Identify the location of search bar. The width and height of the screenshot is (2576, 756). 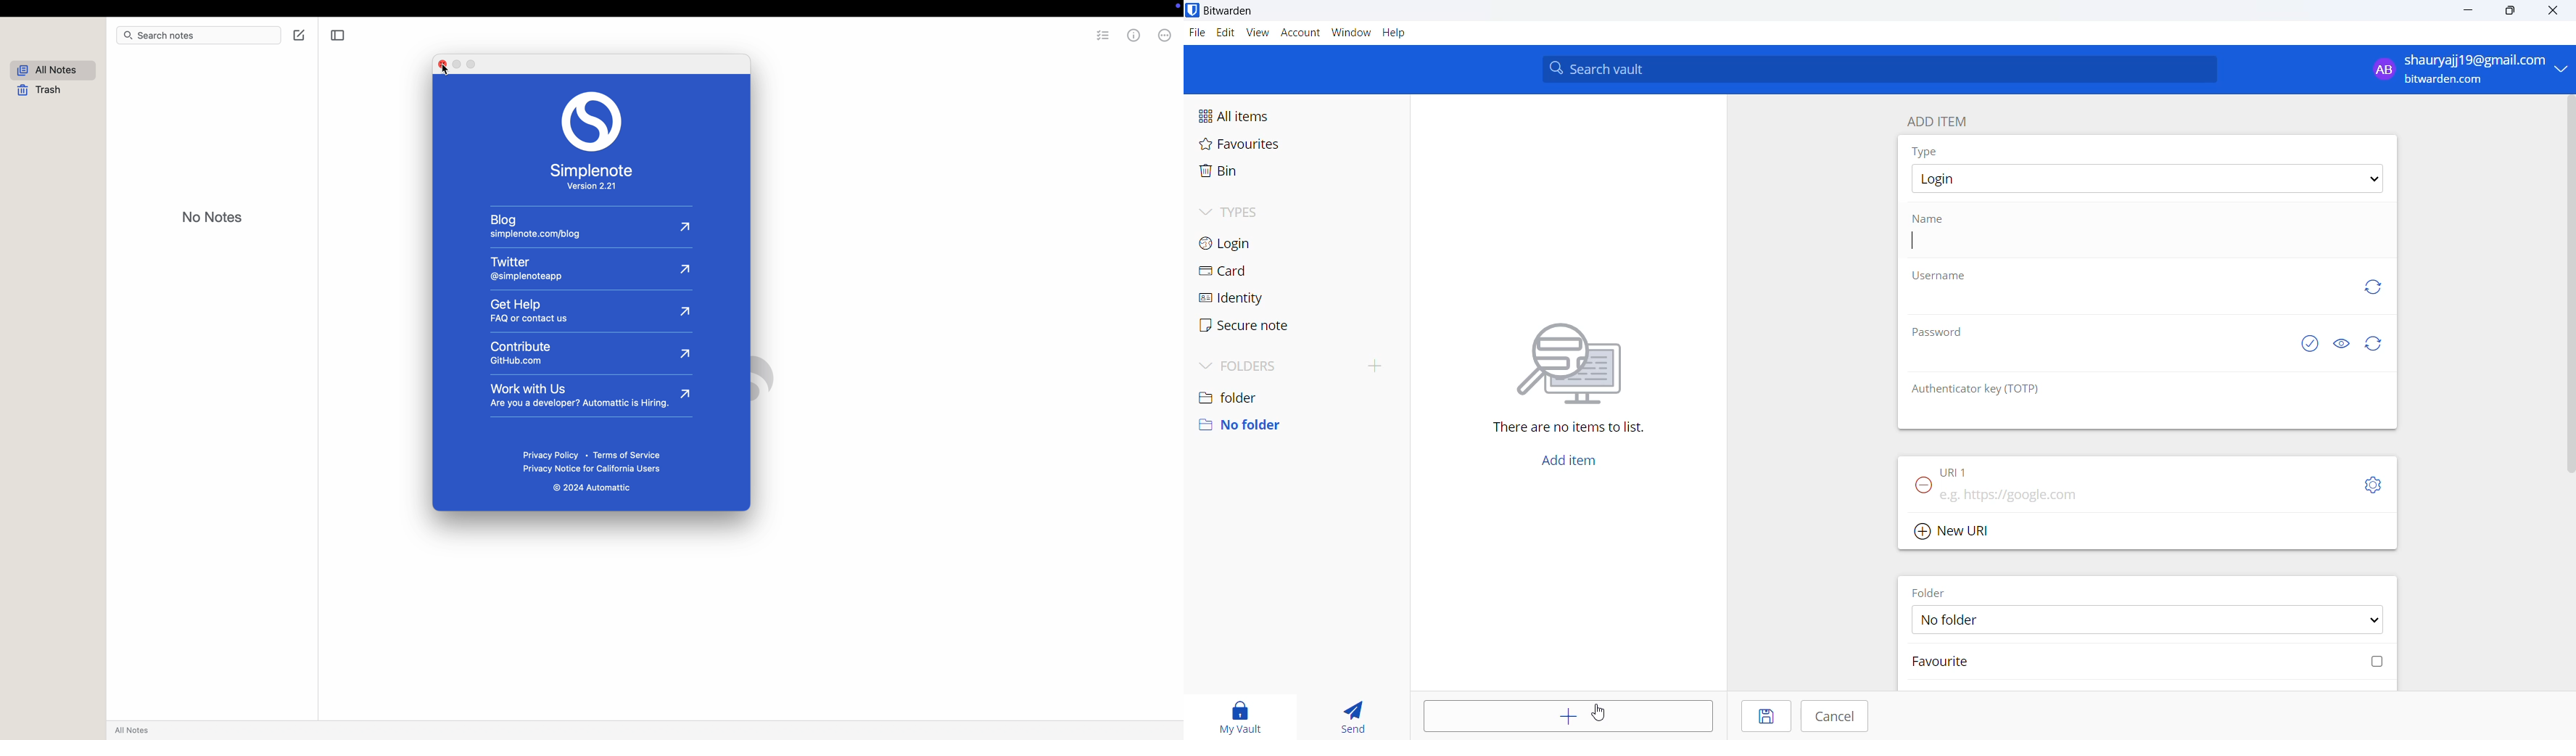
(1879, 68).